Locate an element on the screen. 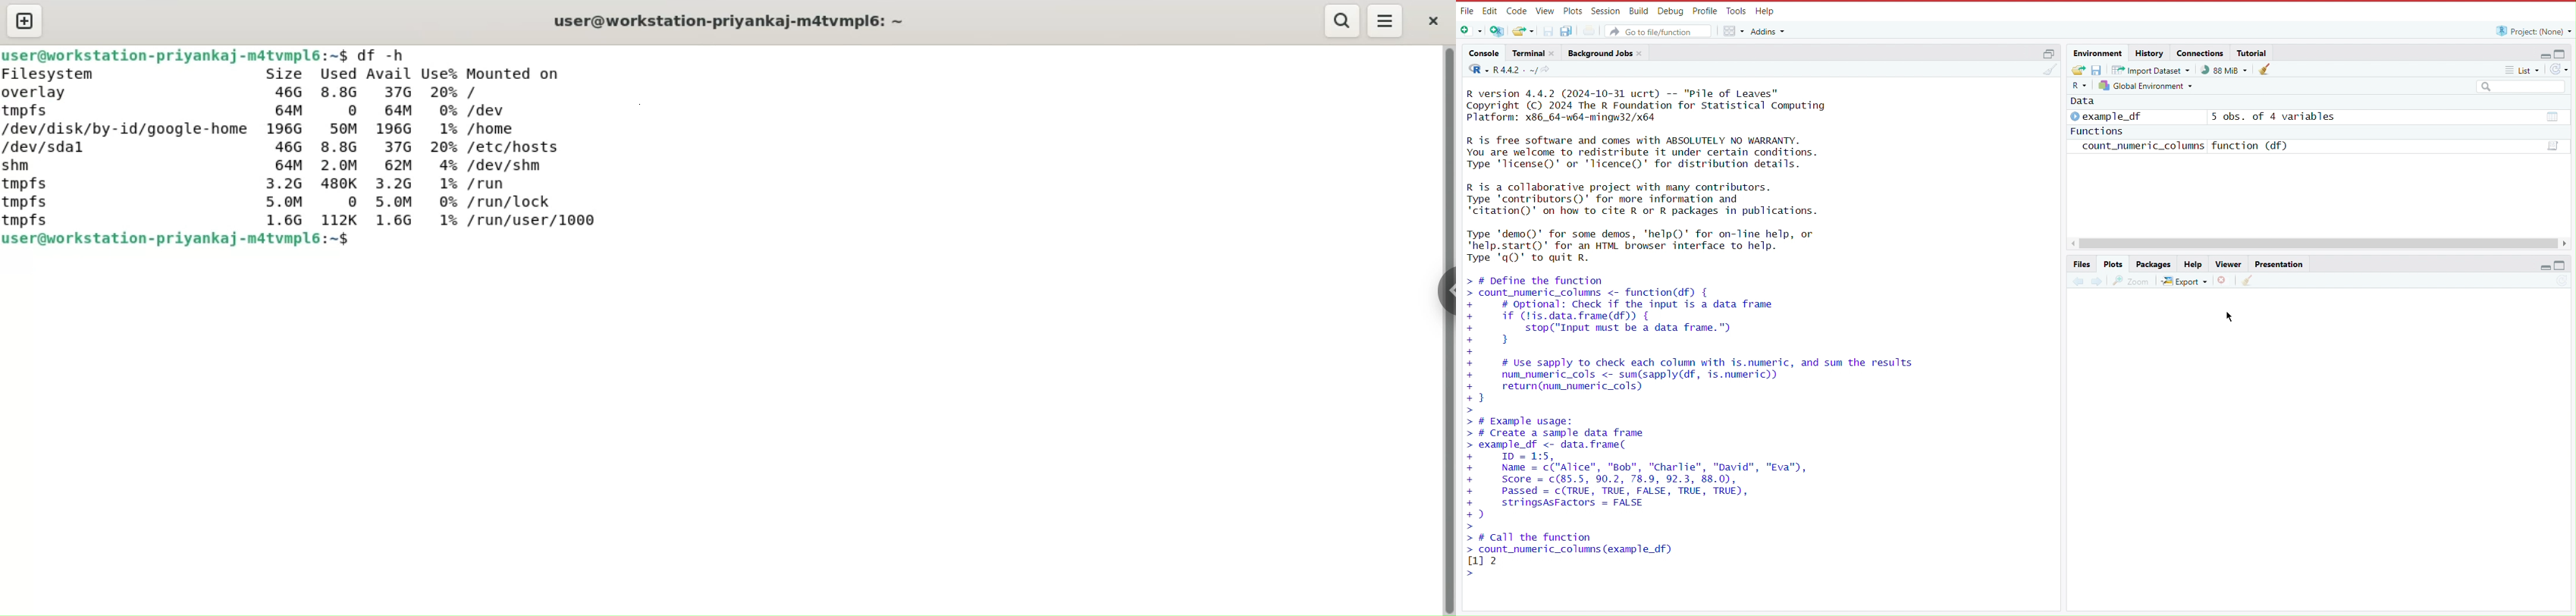  menu is located at coordinates (1388, 20).